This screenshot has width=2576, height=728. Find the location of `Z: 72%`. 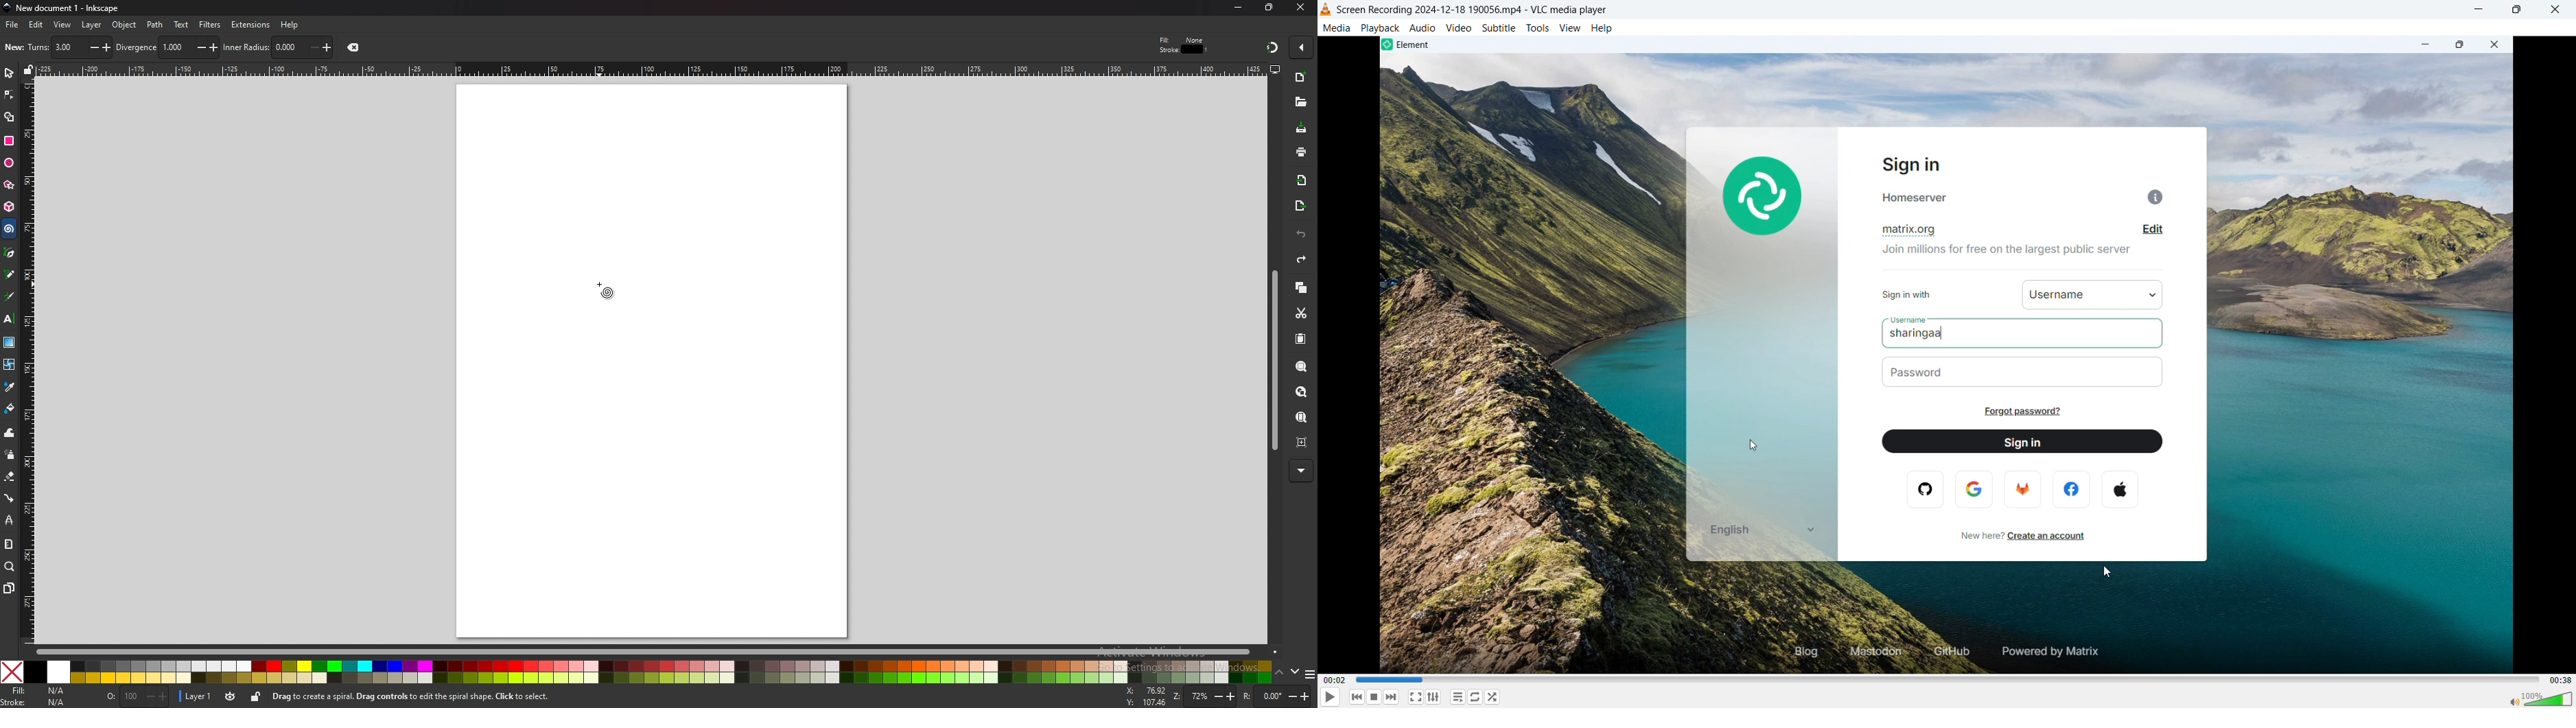

Z: 72% is located at coordinates (1204, 697).